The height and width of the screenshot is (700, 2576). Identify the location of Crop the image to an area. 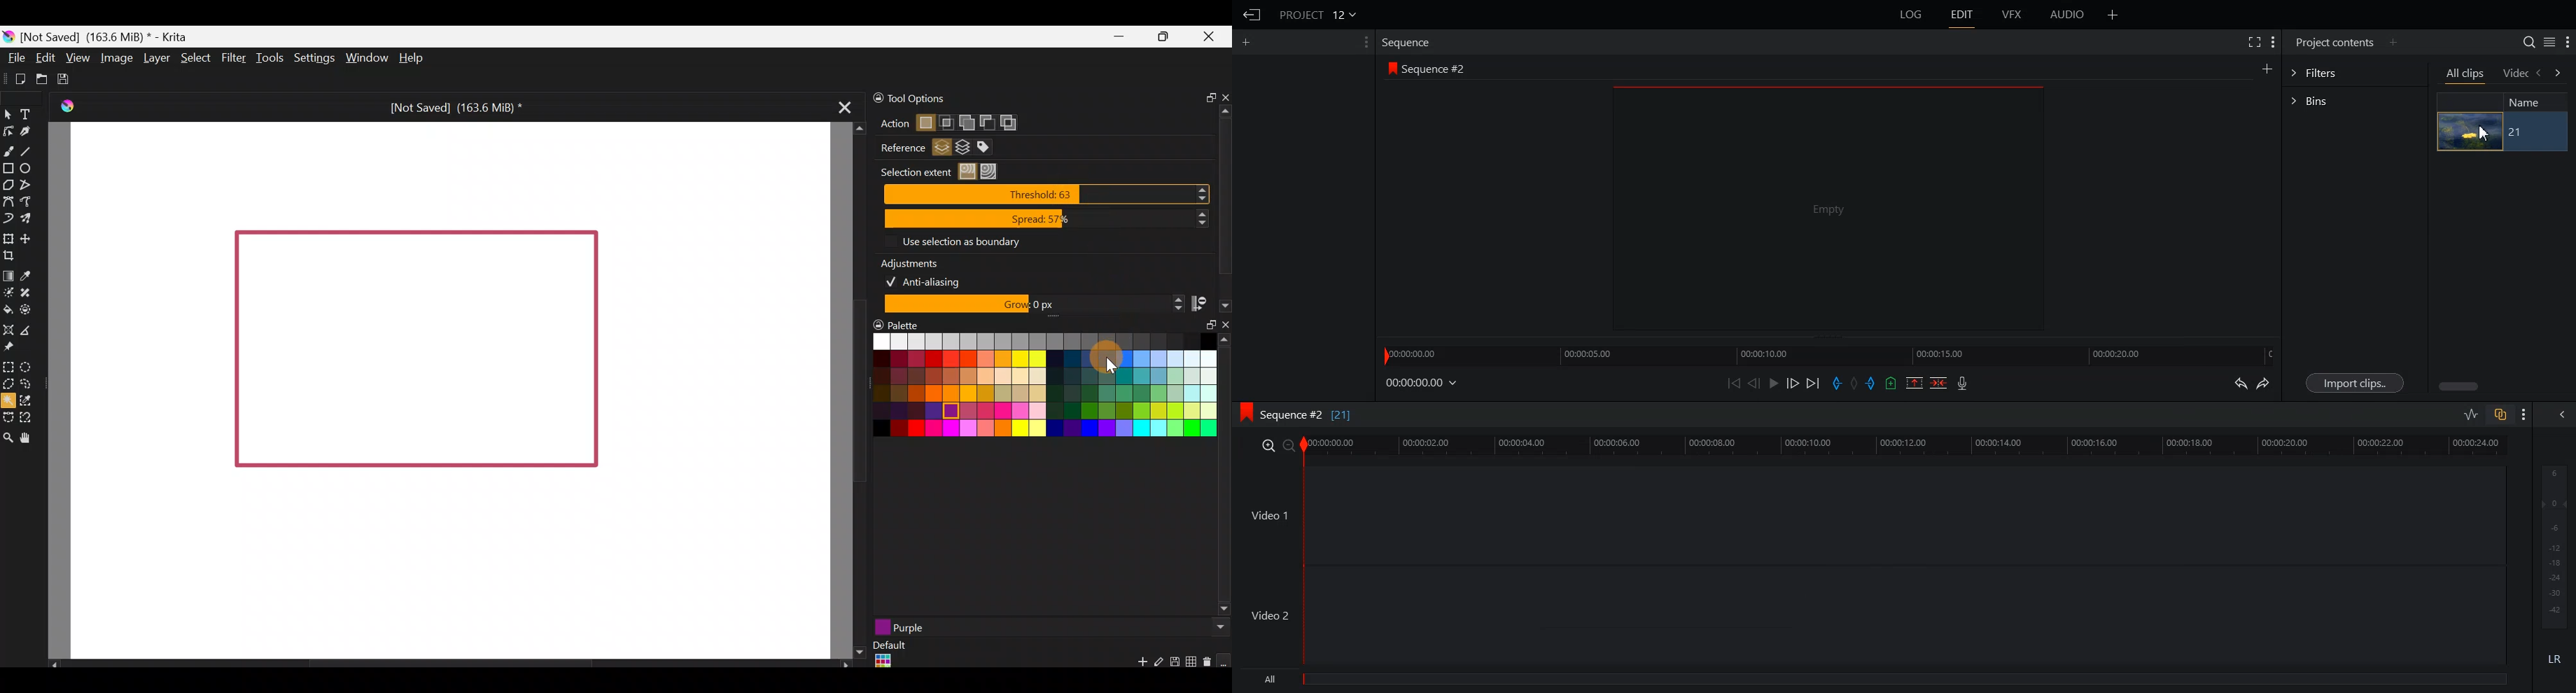
(15, 257).